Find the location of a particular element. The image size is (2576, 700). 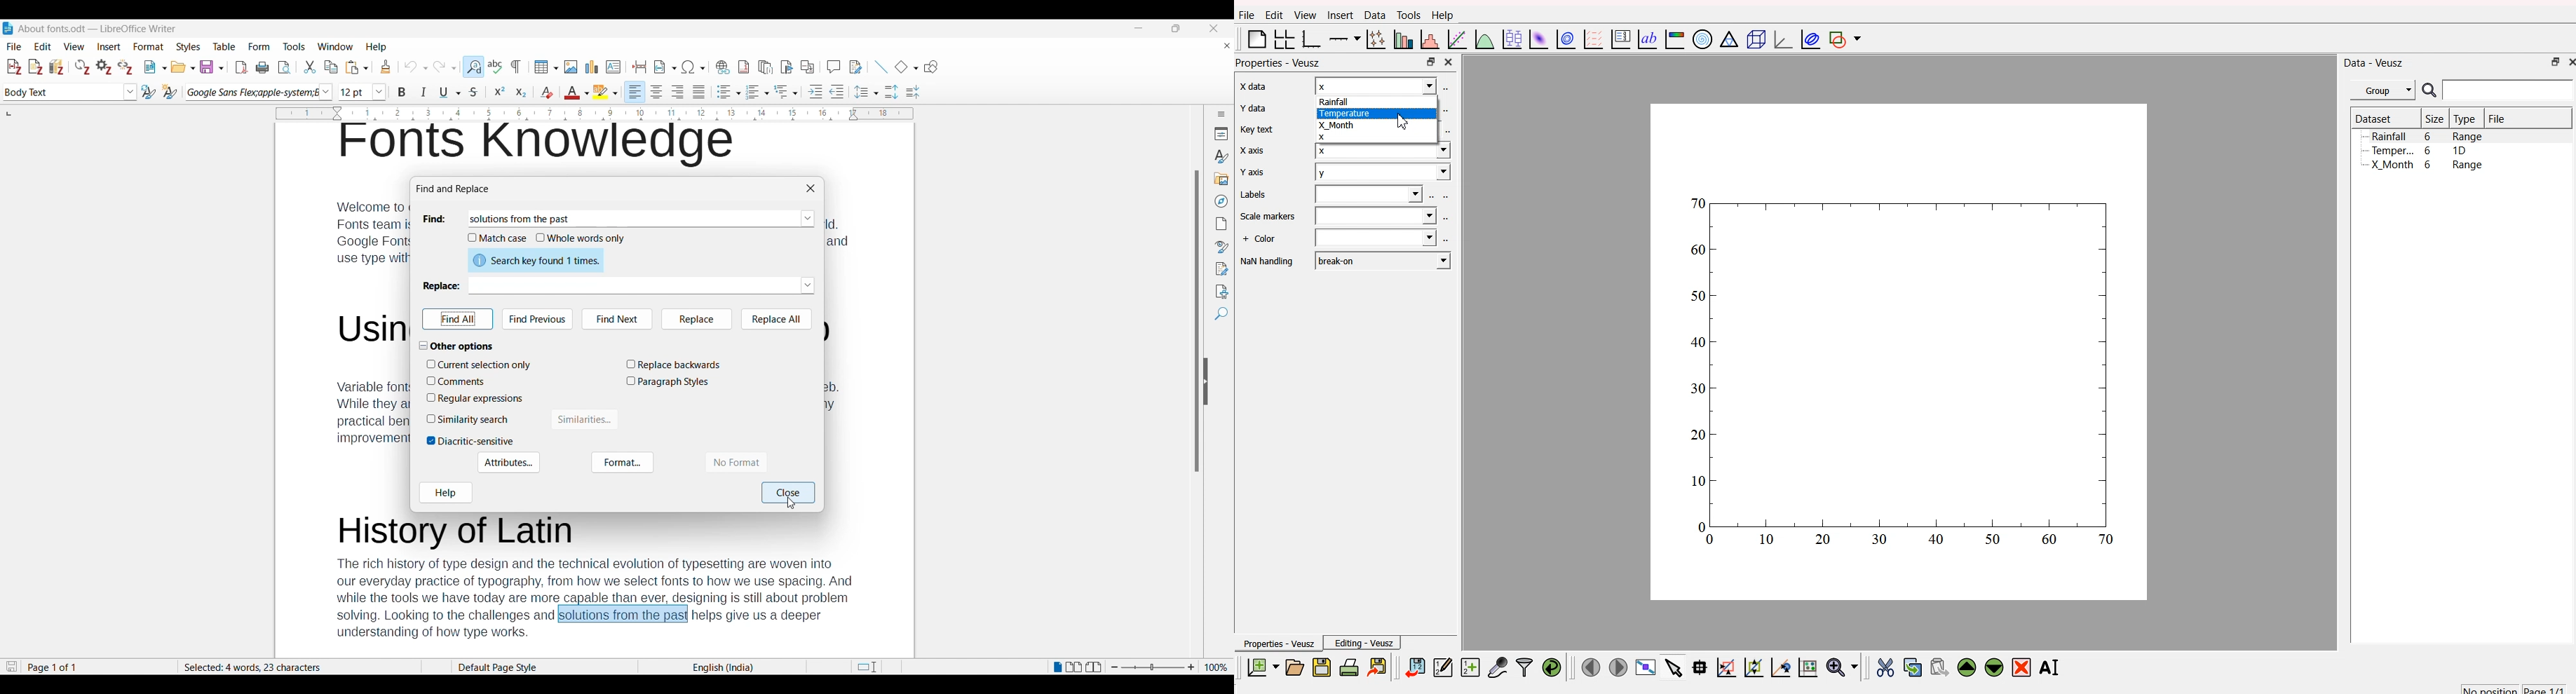

Copy is located at coordinates (331, 67).